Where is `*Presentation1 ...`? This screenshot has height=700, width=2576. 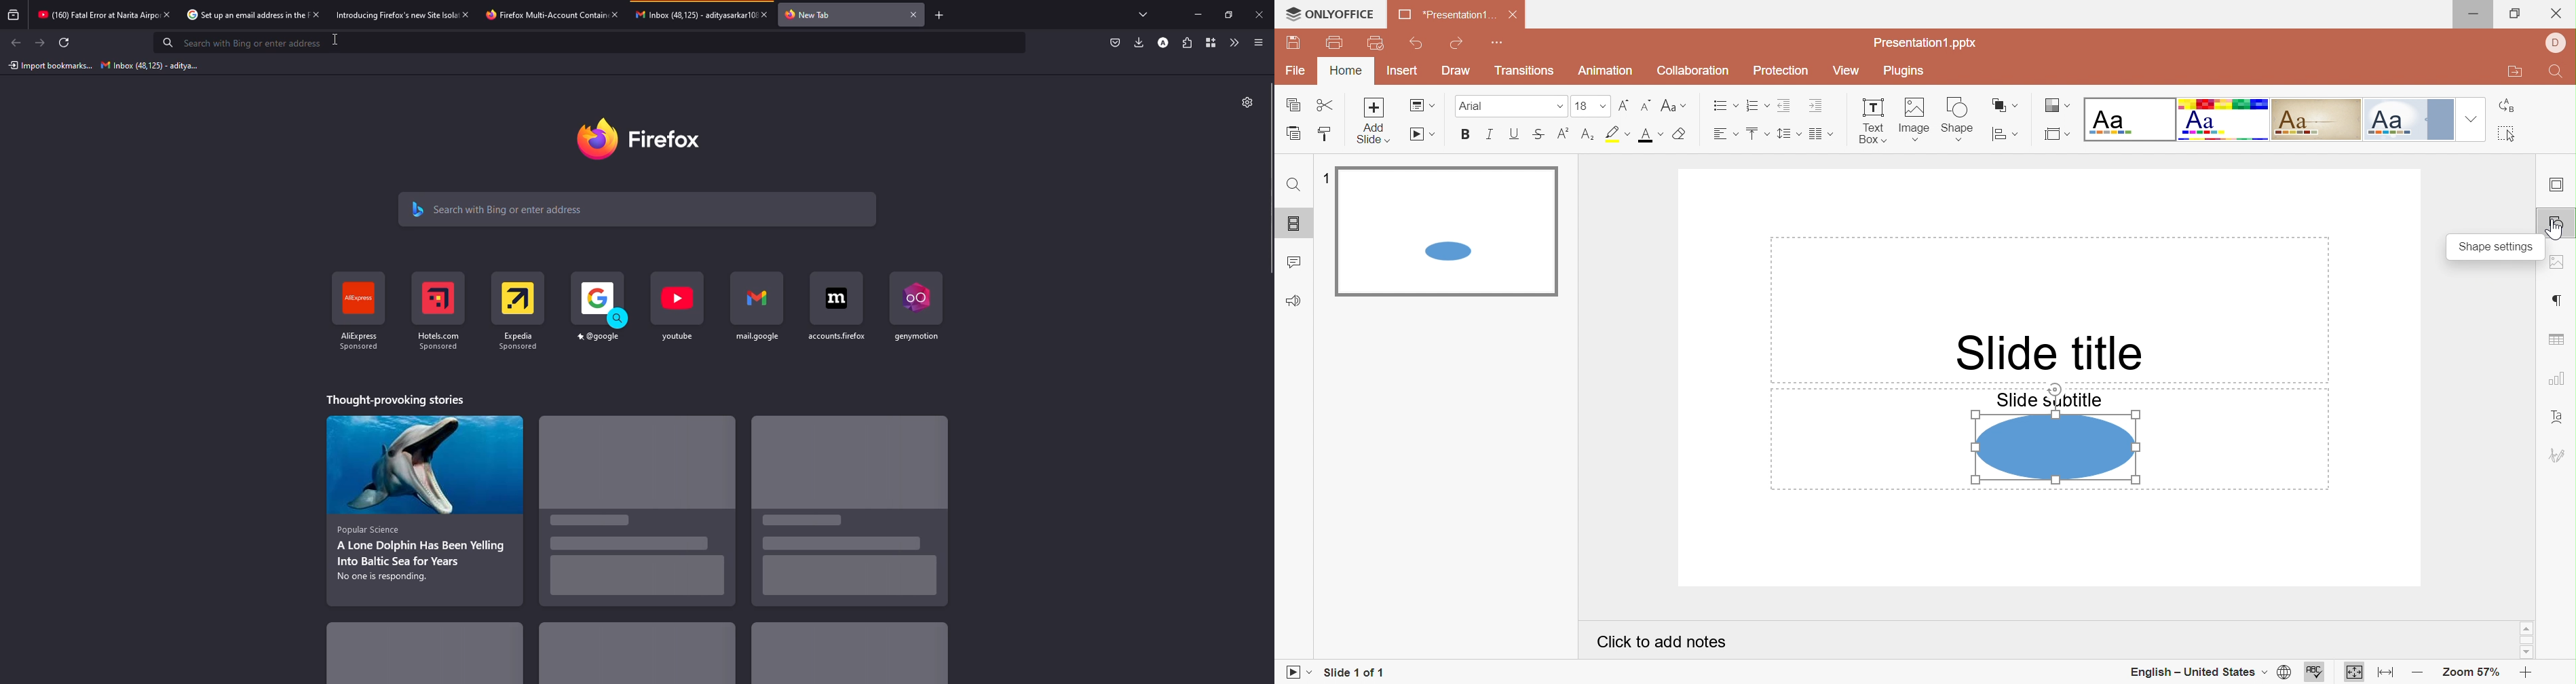 *Presentation1 ... is located at coordinates (1446, 15).